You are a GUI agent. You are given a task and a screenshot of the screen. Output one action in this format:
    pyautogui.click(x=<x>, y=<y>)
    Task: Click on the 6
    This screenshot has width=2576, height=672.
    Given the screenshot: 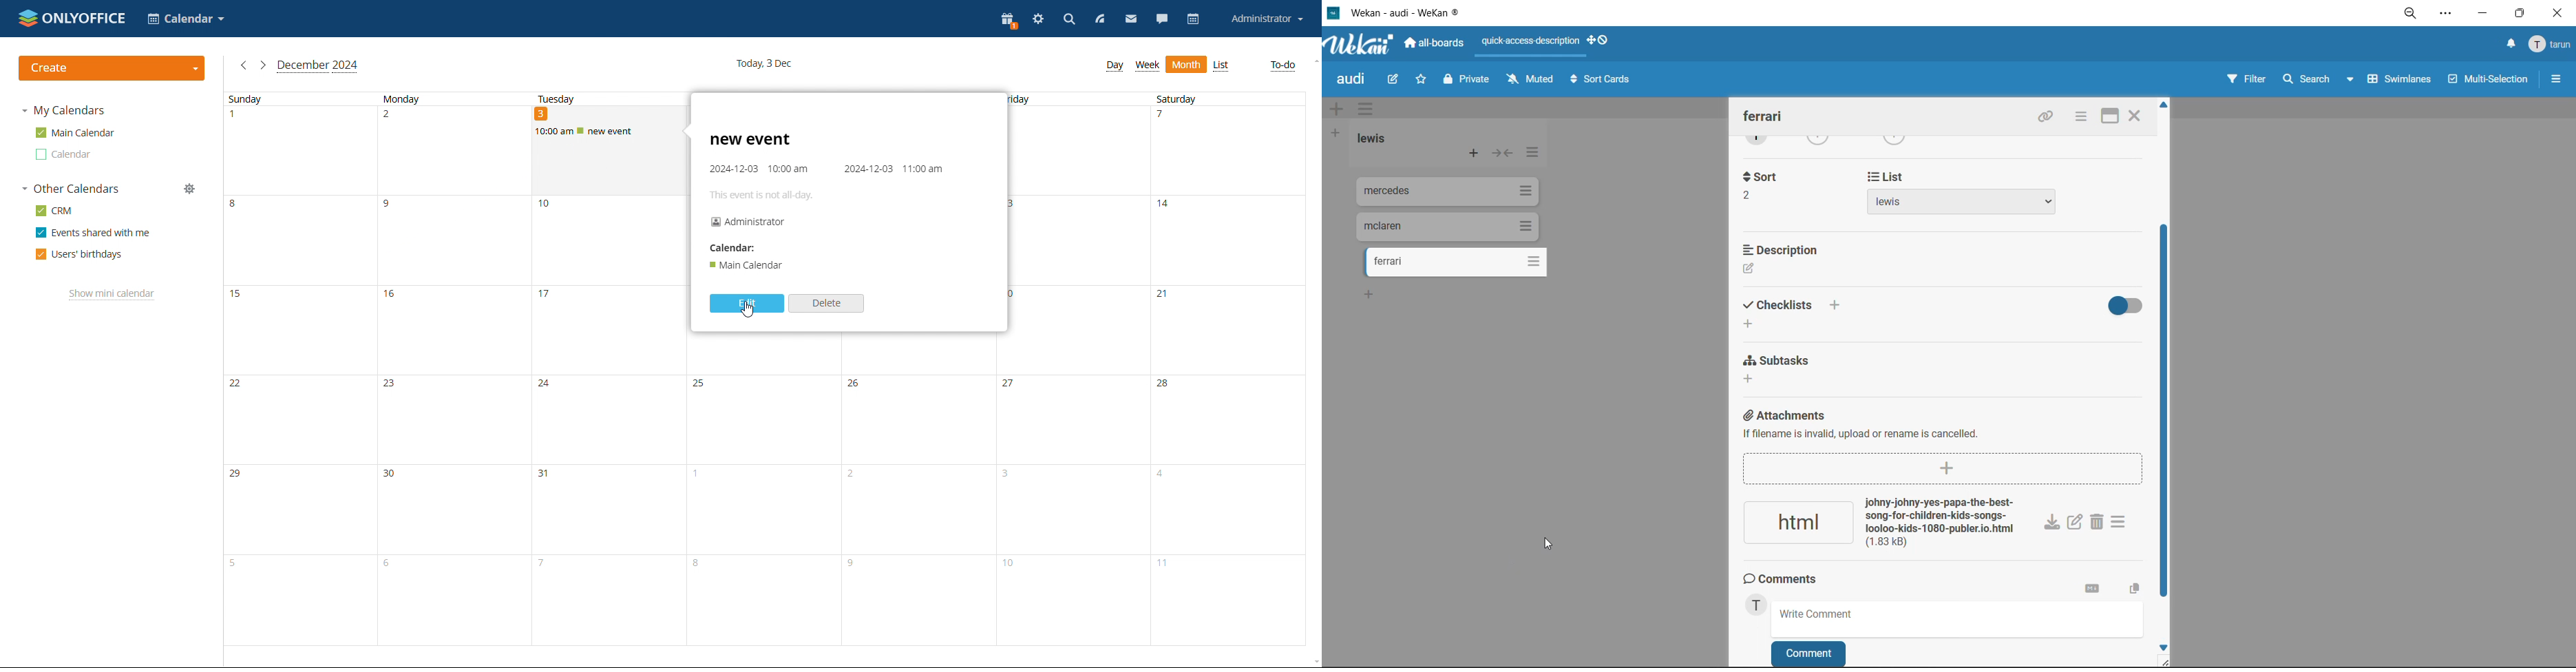 What is the action you would take?
    pyautogui.click(x=1077, y=150)
    